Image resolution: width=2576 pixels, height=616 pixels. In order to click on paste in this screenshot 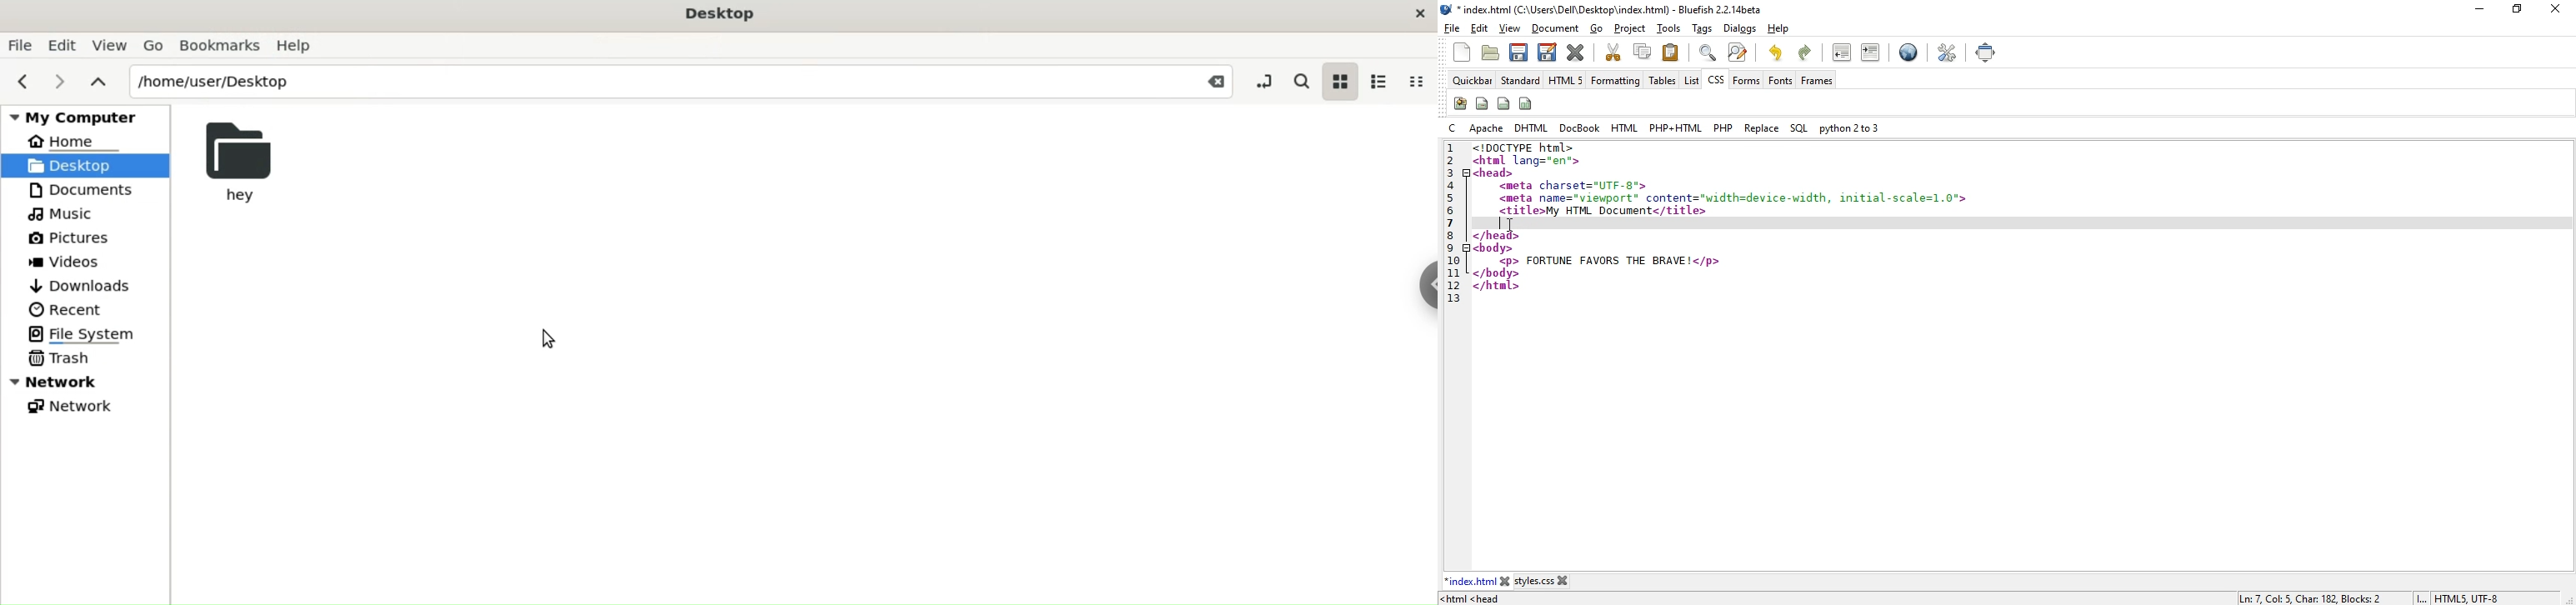, I will do `click(1671, 52)`.